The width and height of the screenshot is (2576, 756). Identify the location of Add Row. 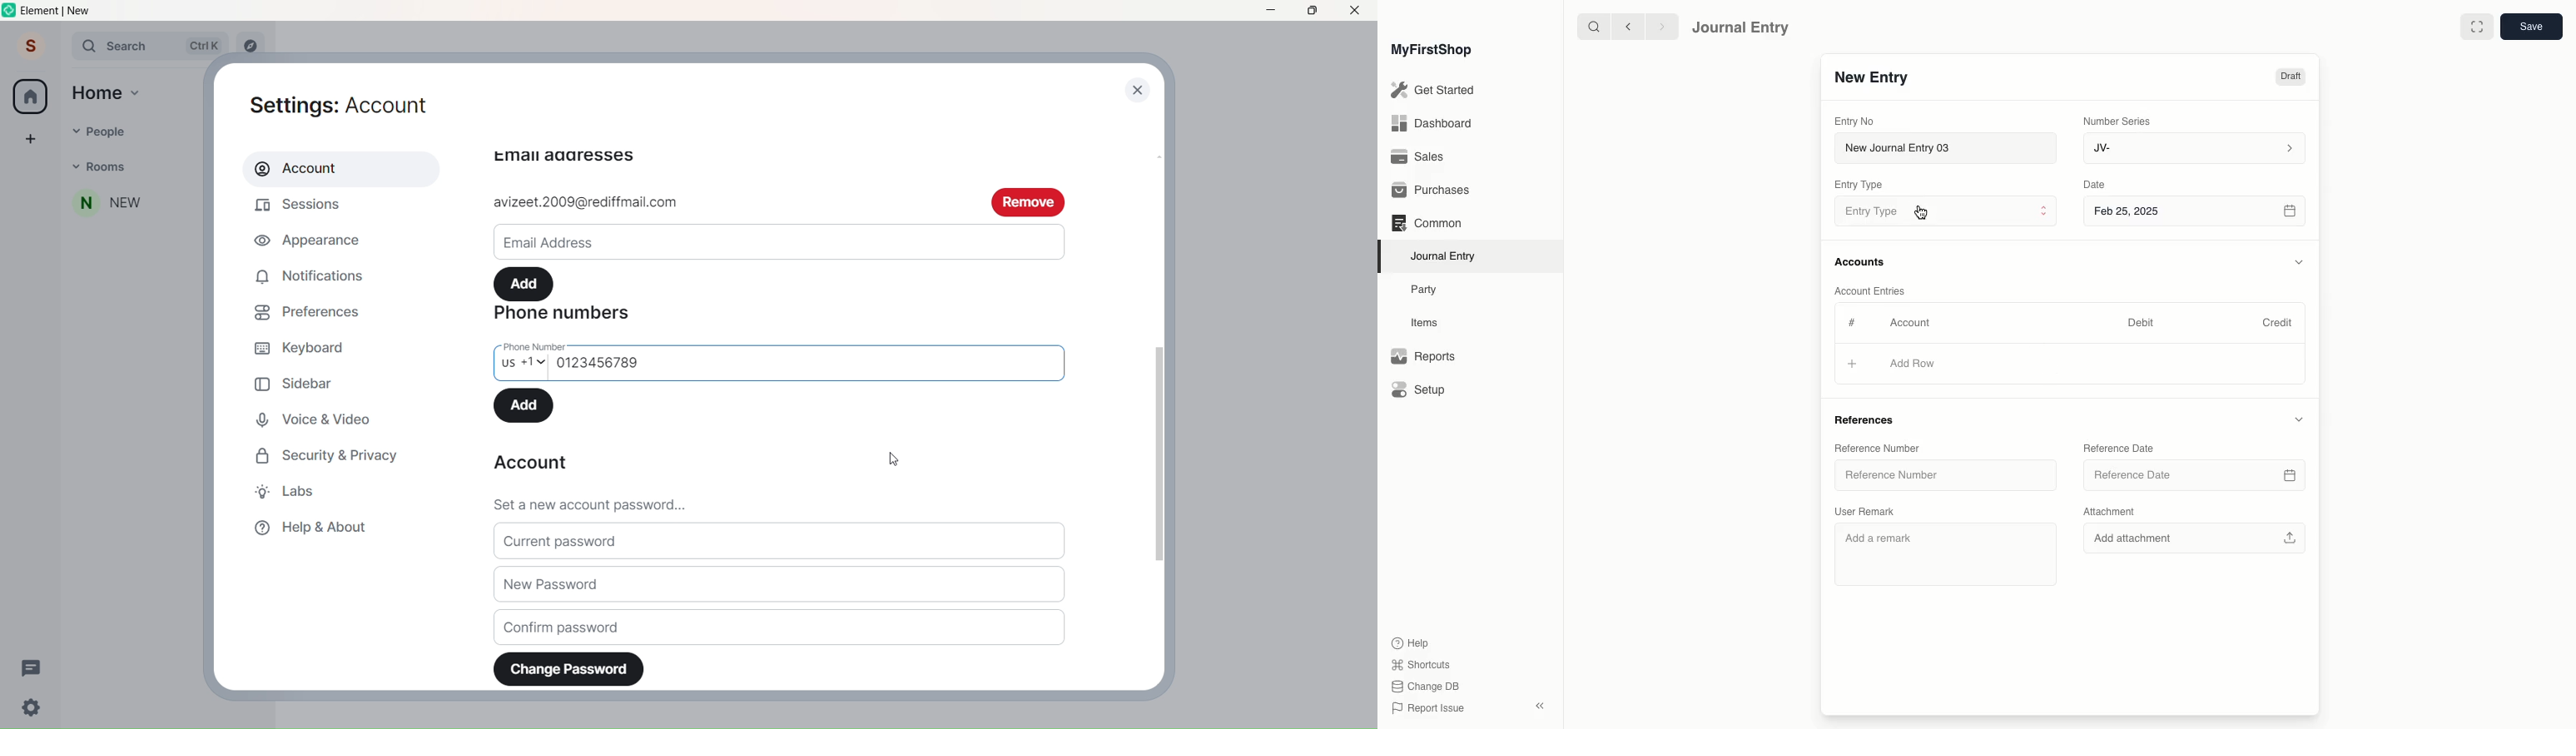
(1911, 363).